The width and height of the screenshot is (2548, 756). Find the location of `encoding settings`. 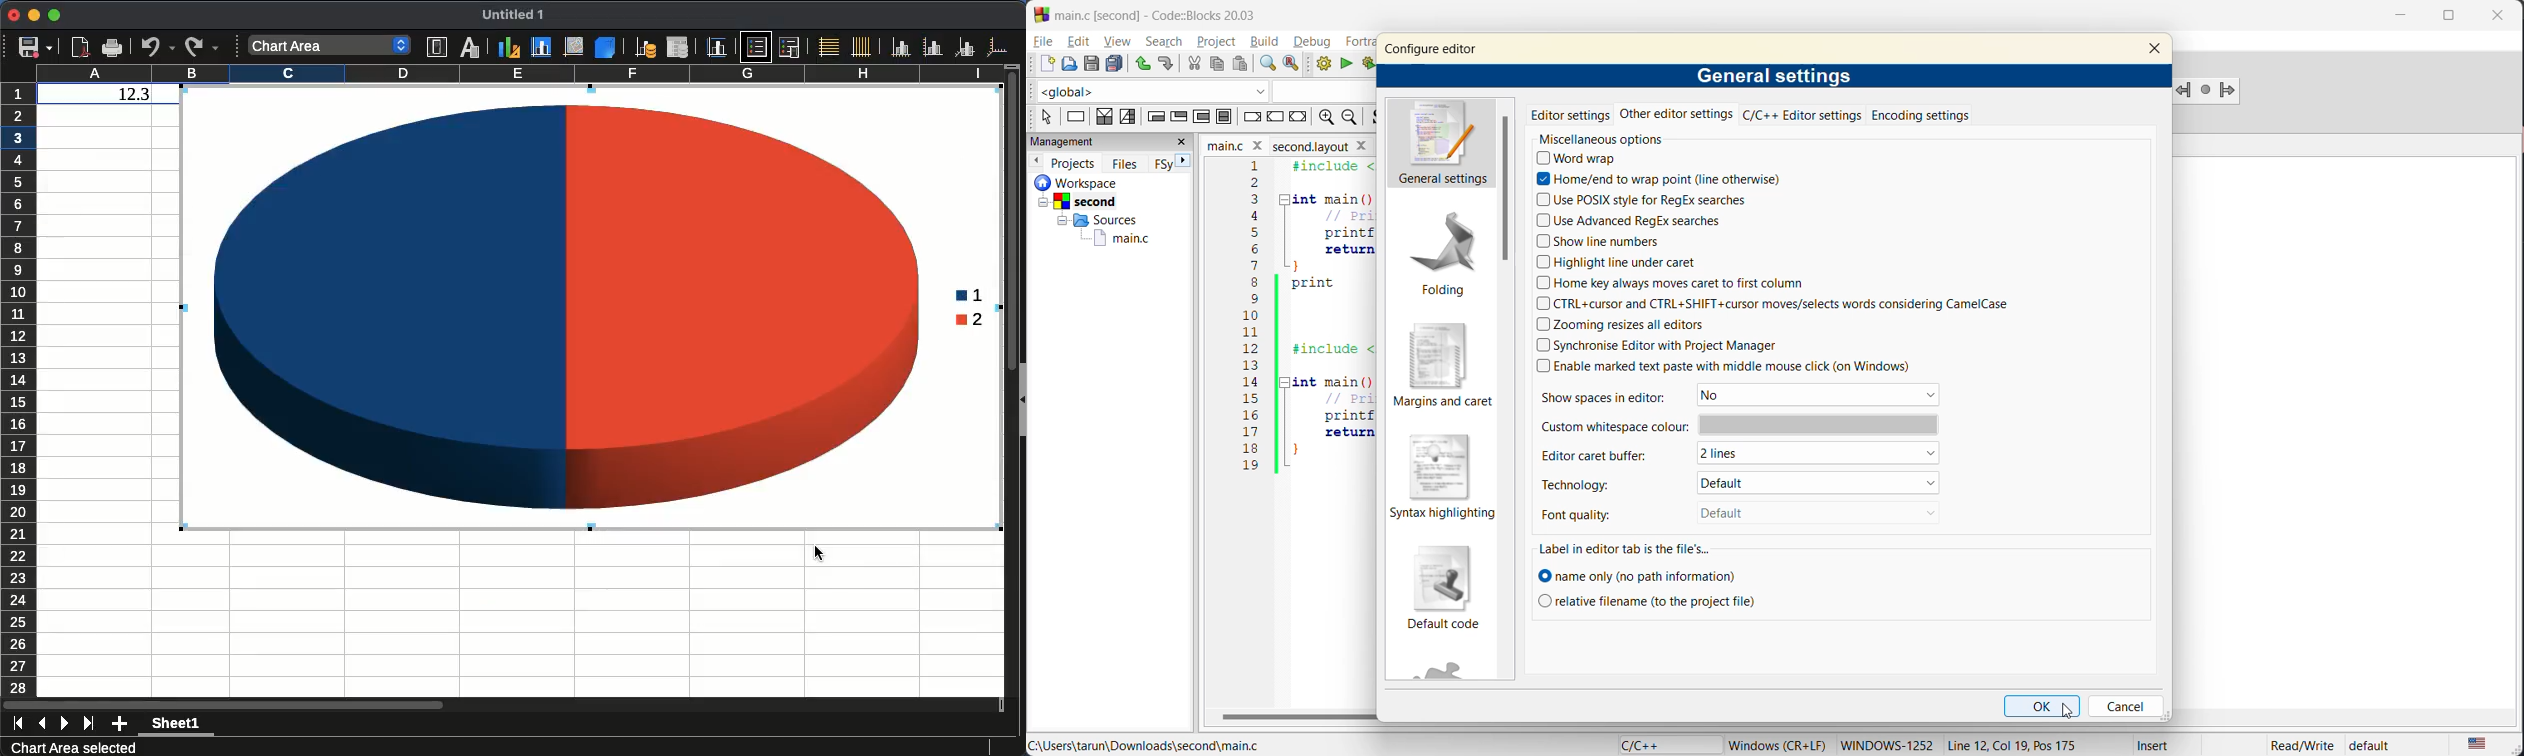

encoding settings is located at coordinates (1919, 116).